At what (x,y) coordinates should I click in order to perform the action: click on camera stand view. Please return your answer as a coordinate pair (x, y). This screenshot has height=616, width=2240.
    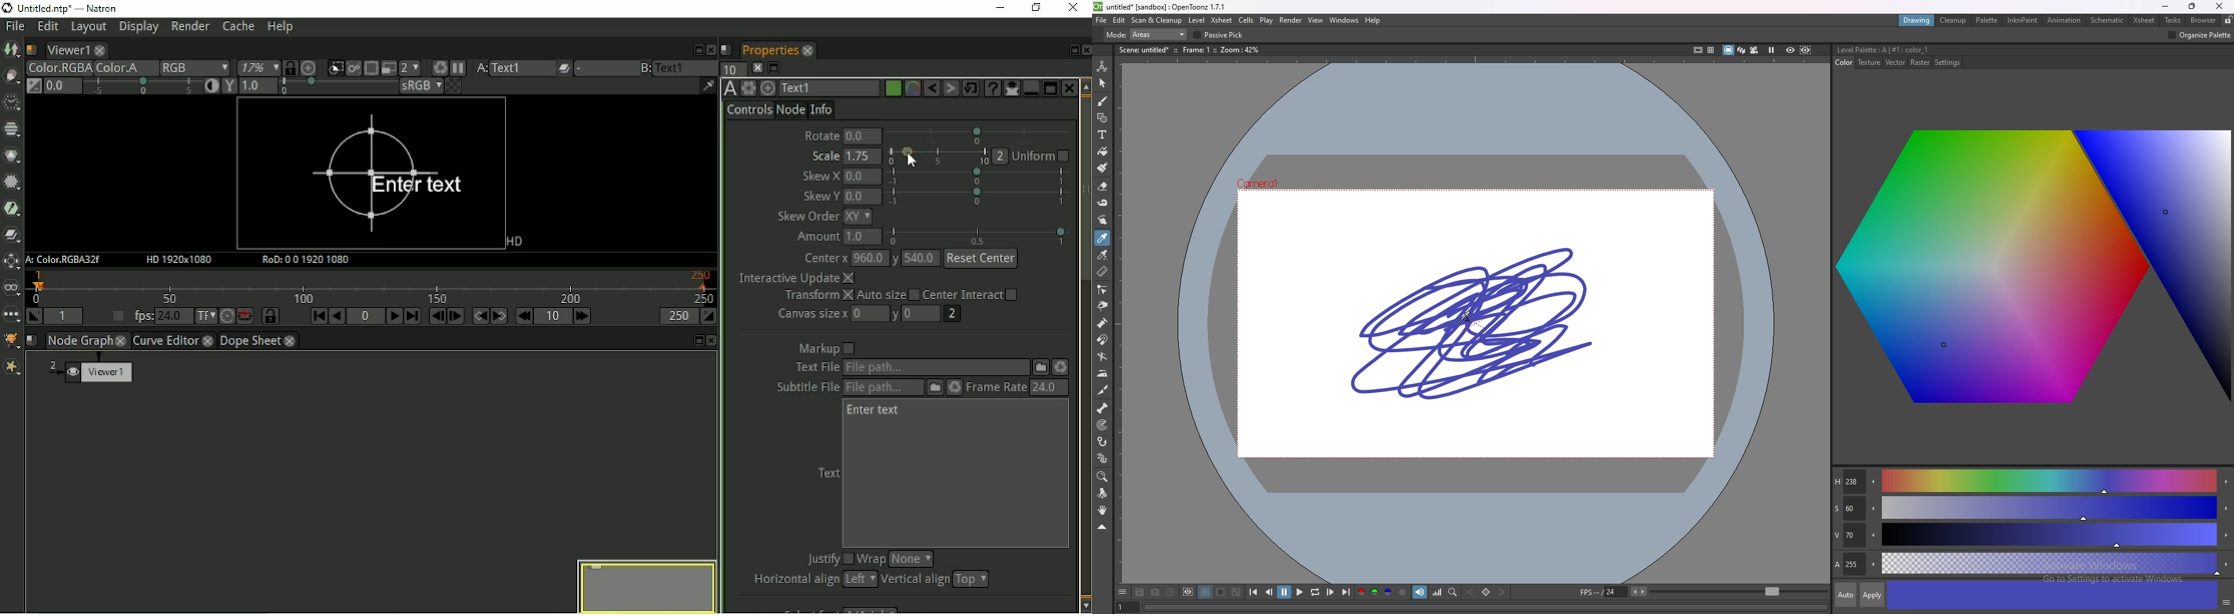
    Looking at the image, I should click on (1727, 50).